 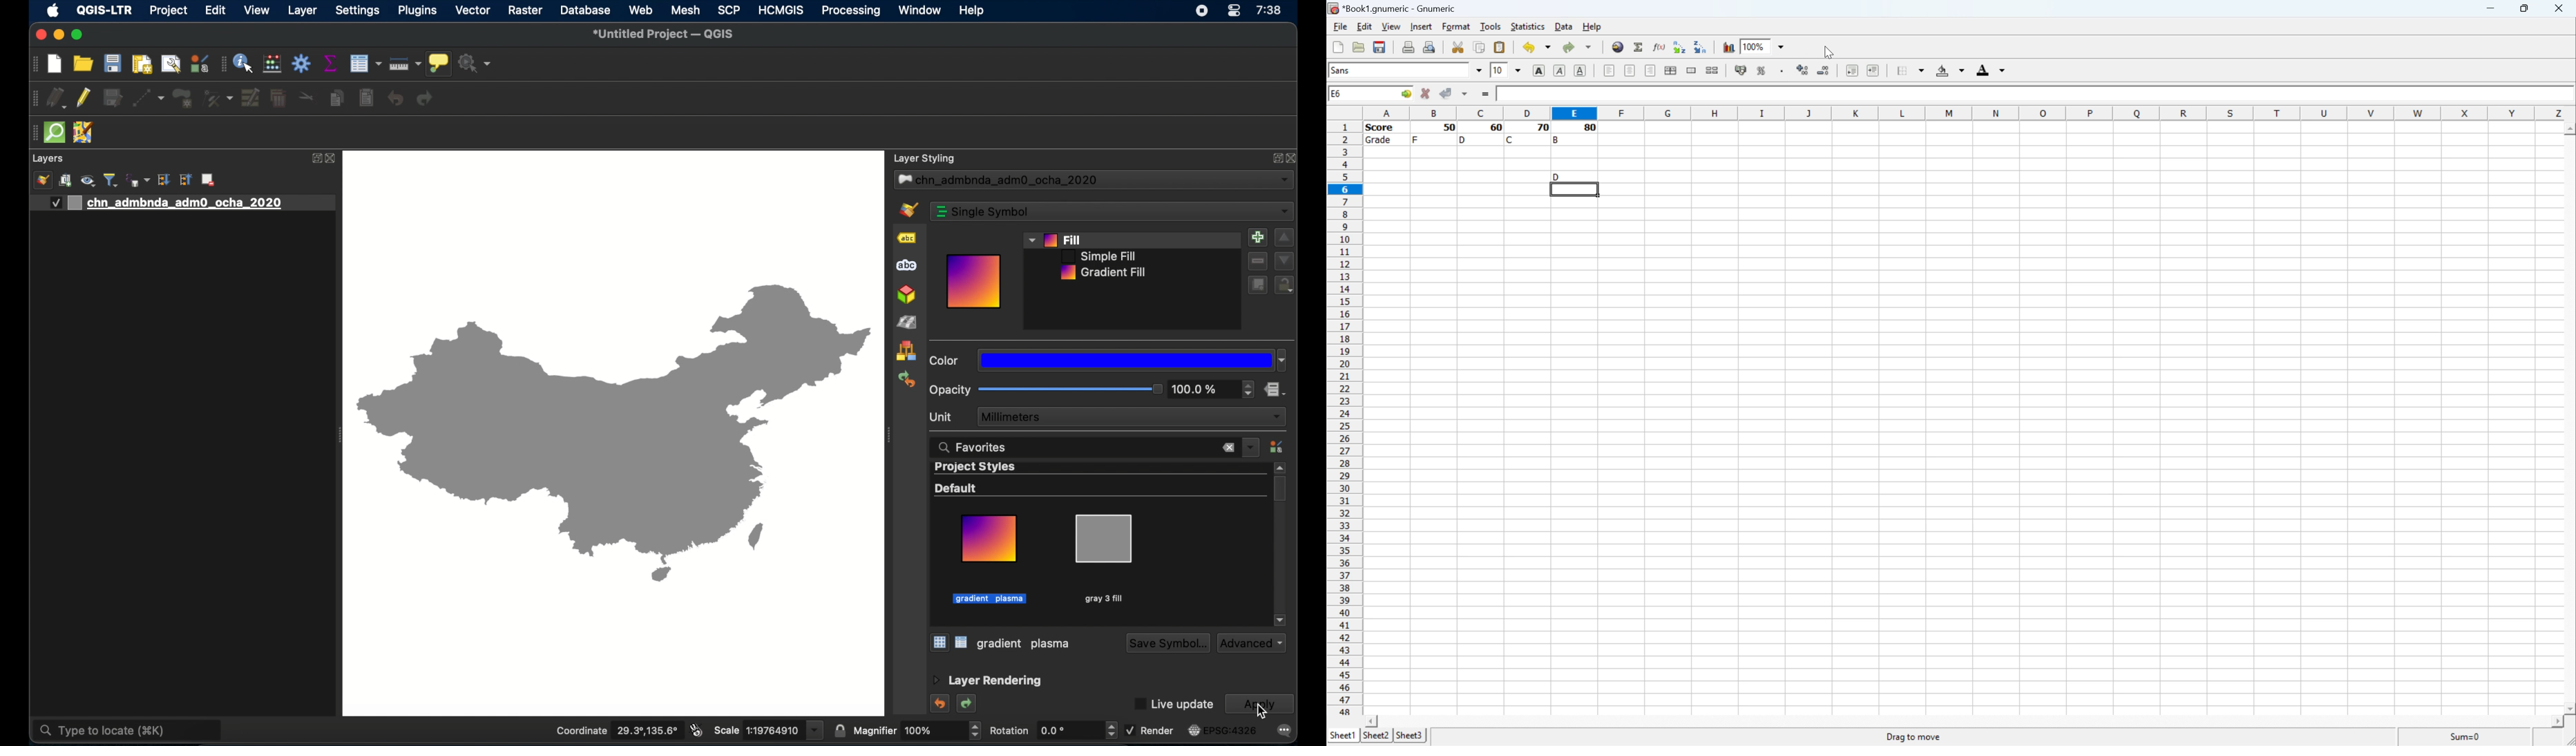 What do you see at coordinates (35, 65) in the screenshot?
I see `drag handle` at bounding box center [35, 65].